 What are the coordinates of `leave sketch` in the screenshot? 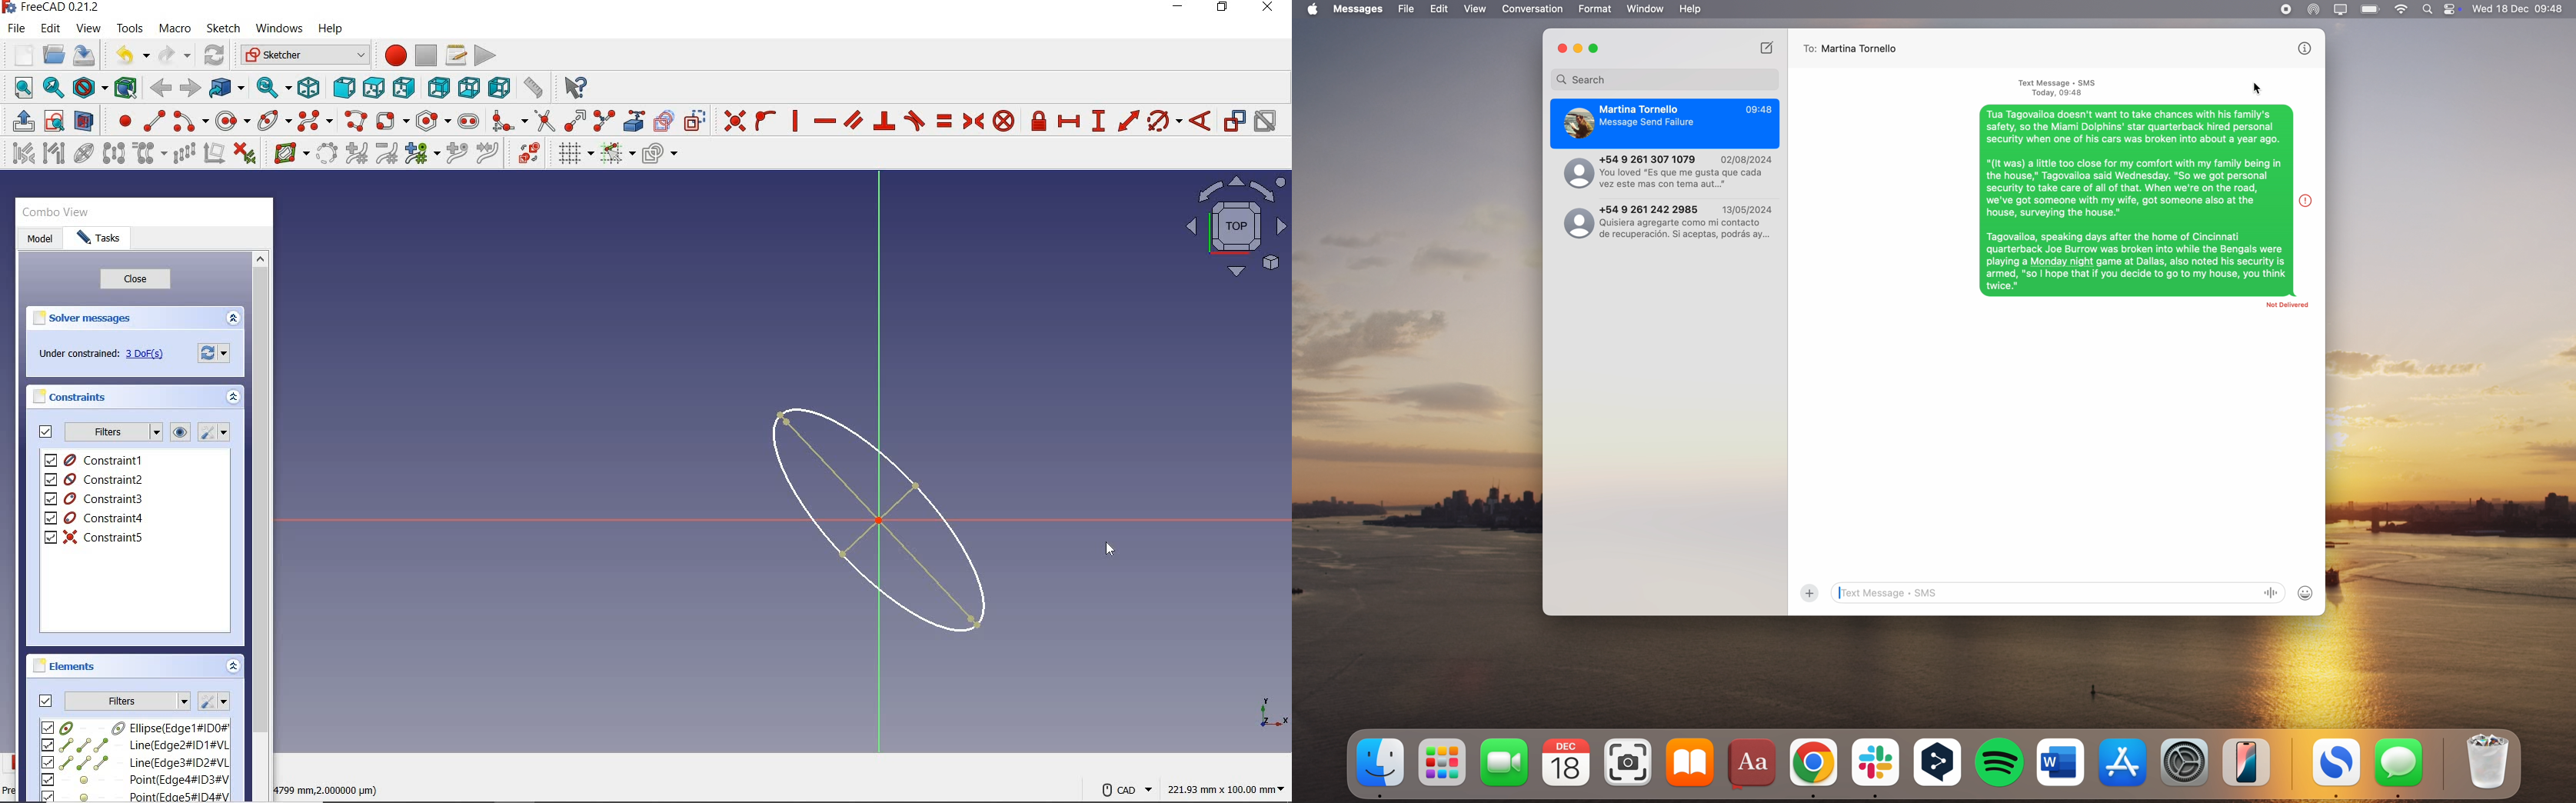 It's located at (20, 121).